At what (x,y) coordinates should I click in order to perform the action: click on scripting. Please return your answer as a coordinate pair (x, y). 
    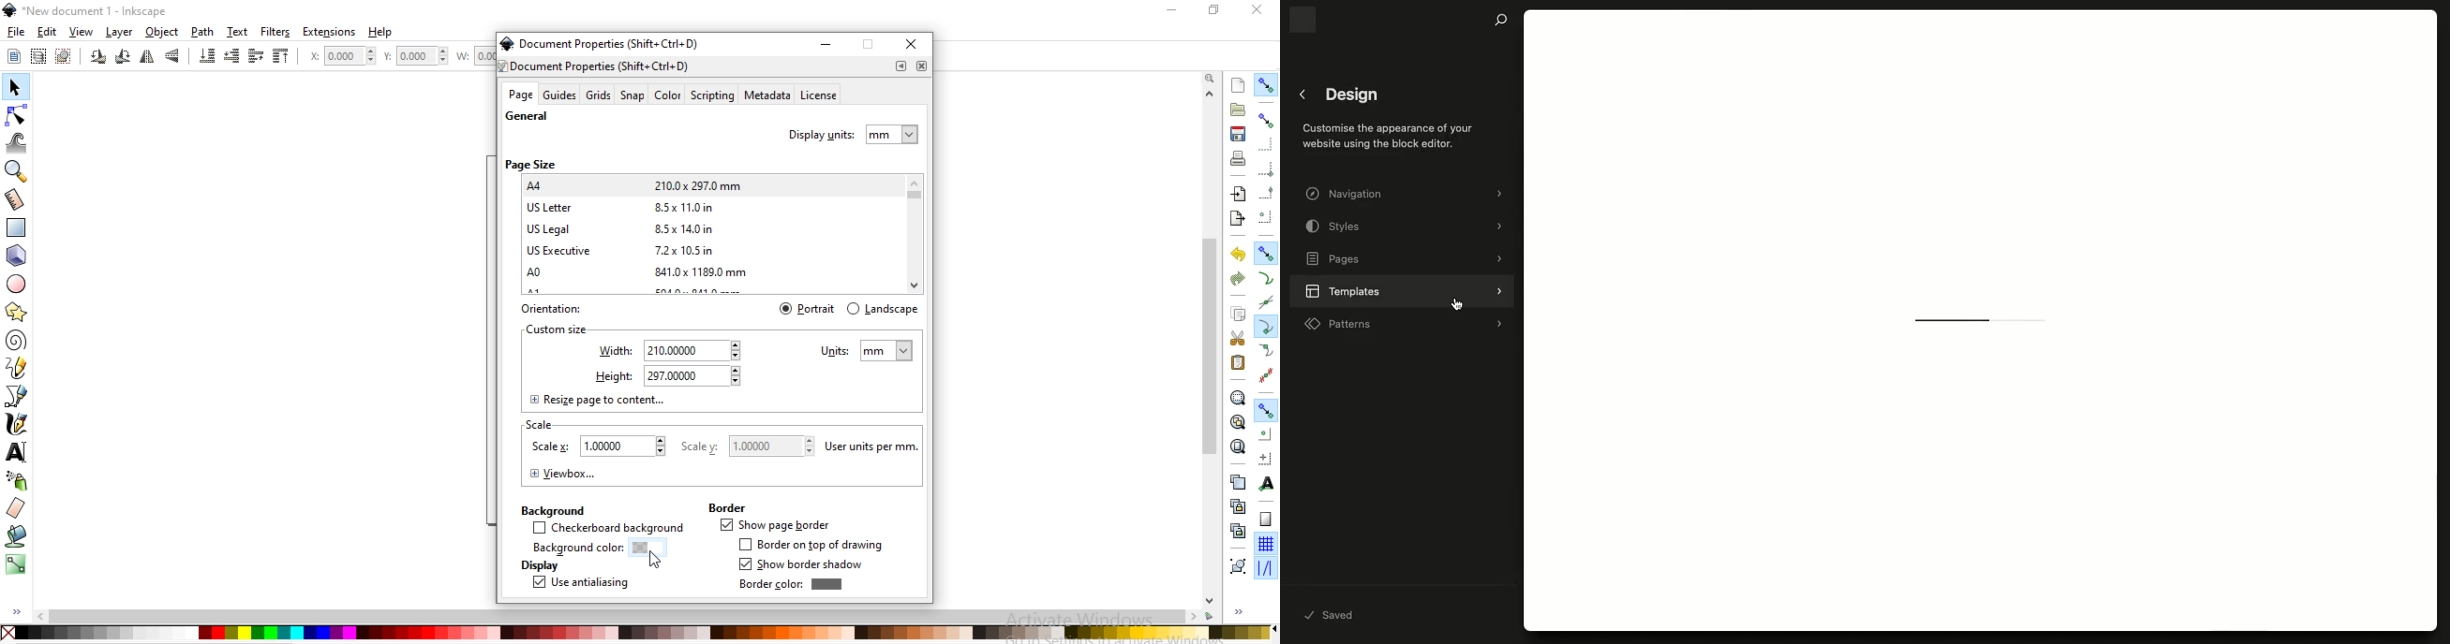
    Looking at the image, I should click on (711, 96).